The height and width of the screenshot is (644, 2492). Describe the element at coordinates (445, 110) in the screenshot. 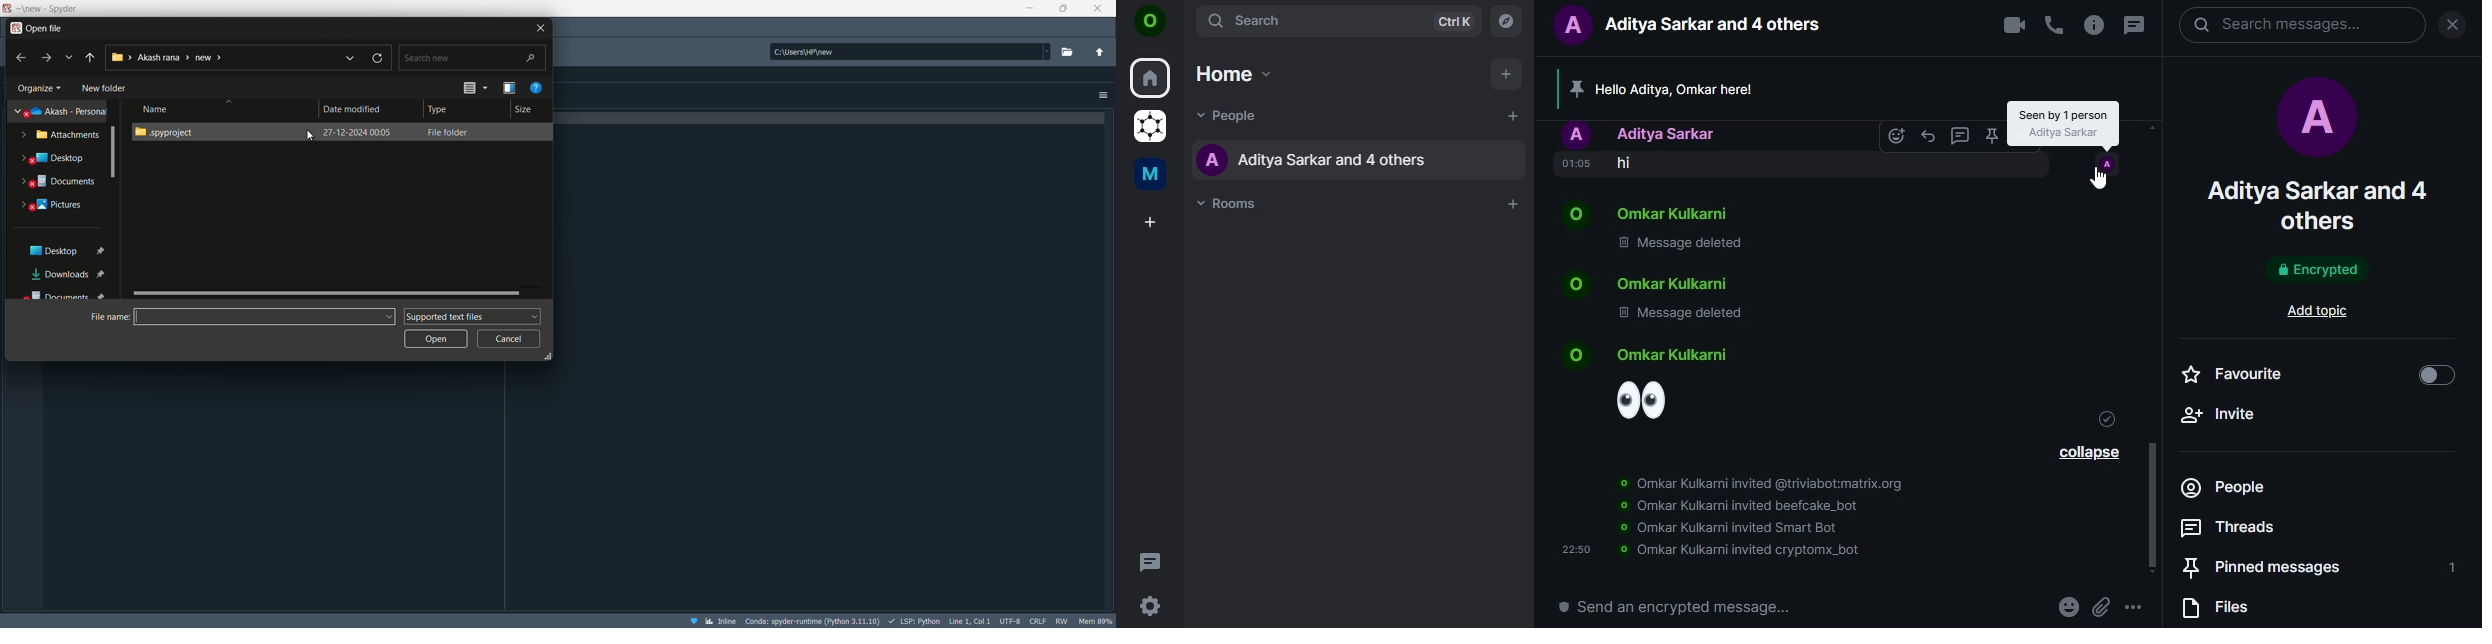

I see `Type` at that location.